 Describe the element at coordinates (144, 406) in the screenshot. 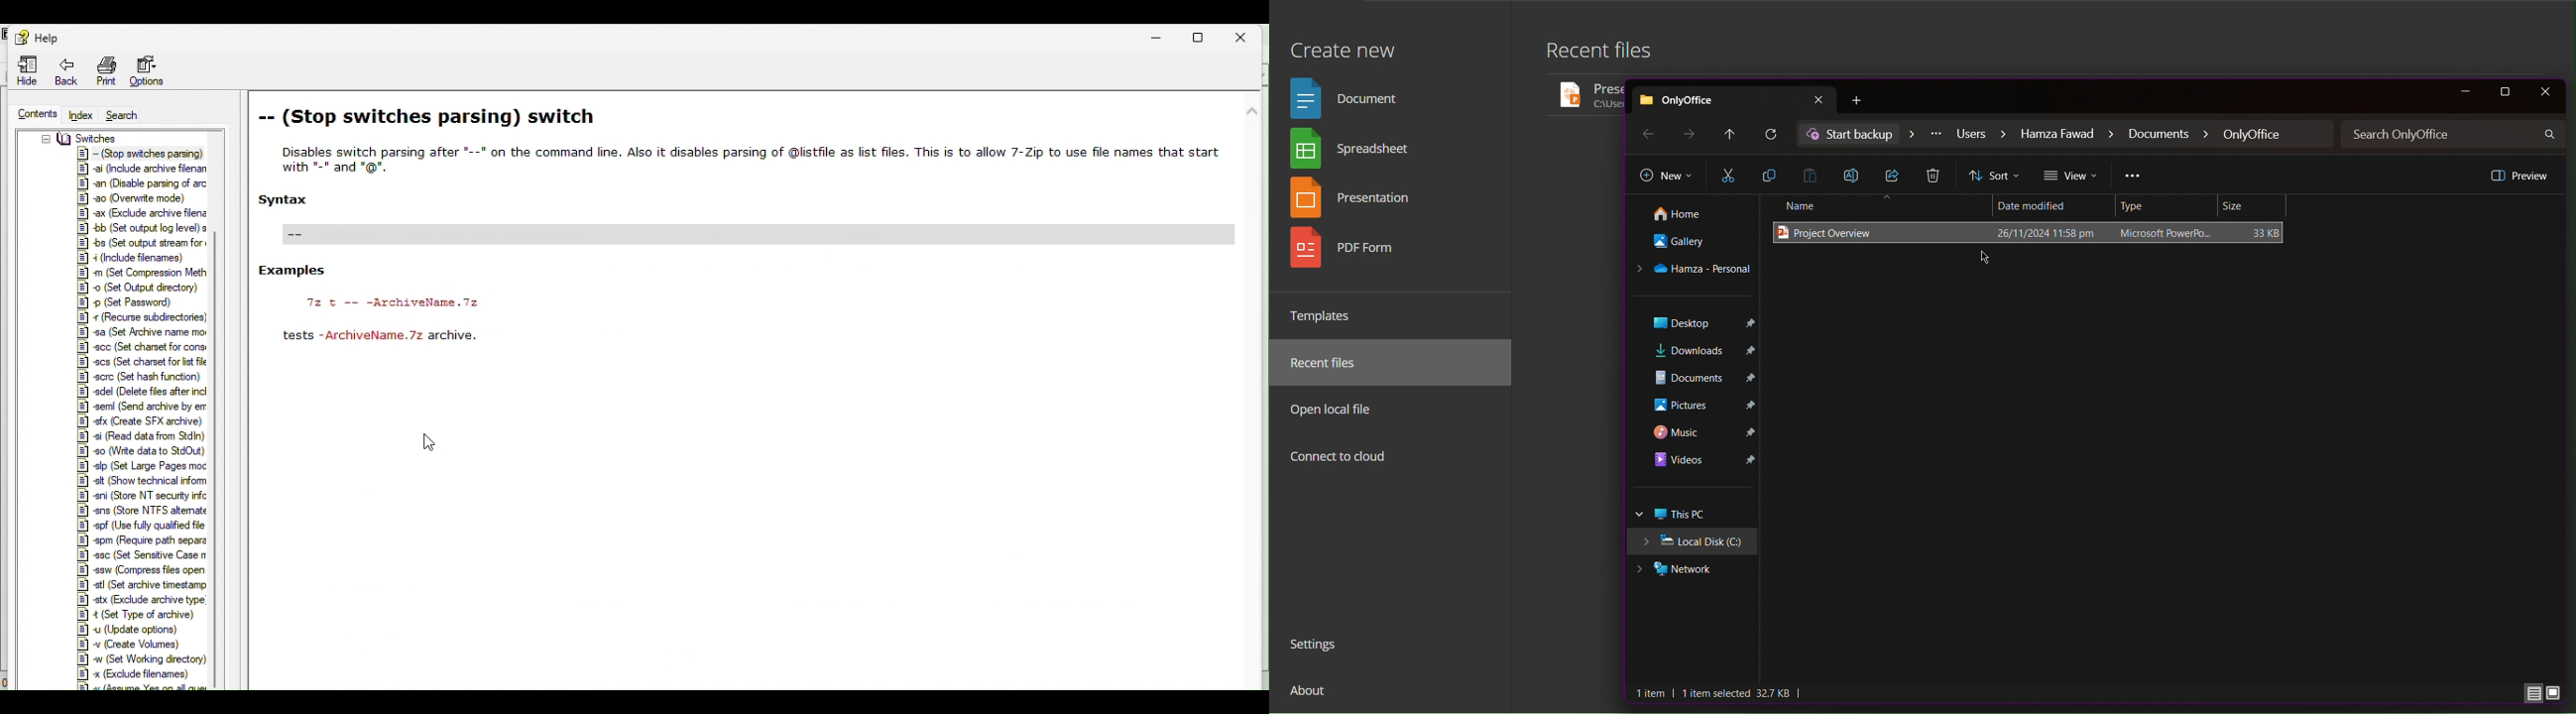

I see `` at that location.